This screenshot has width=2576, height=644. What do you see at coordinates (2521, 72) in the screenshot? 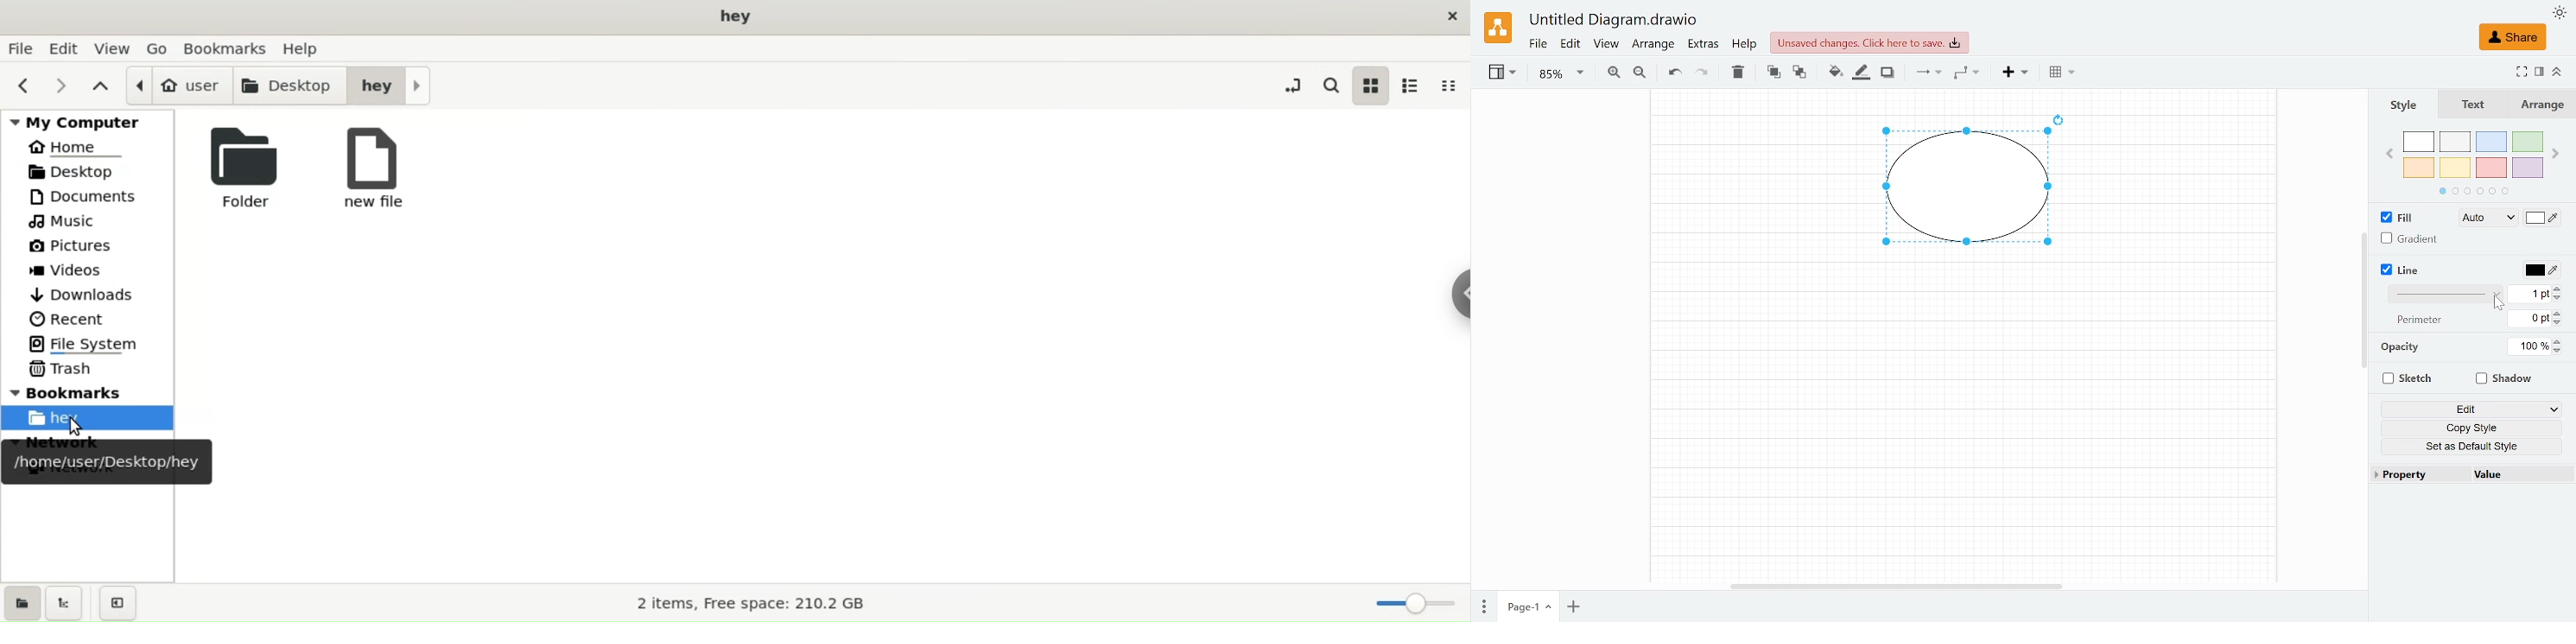
I see `Full screen` at bounding box center [2521, 72].